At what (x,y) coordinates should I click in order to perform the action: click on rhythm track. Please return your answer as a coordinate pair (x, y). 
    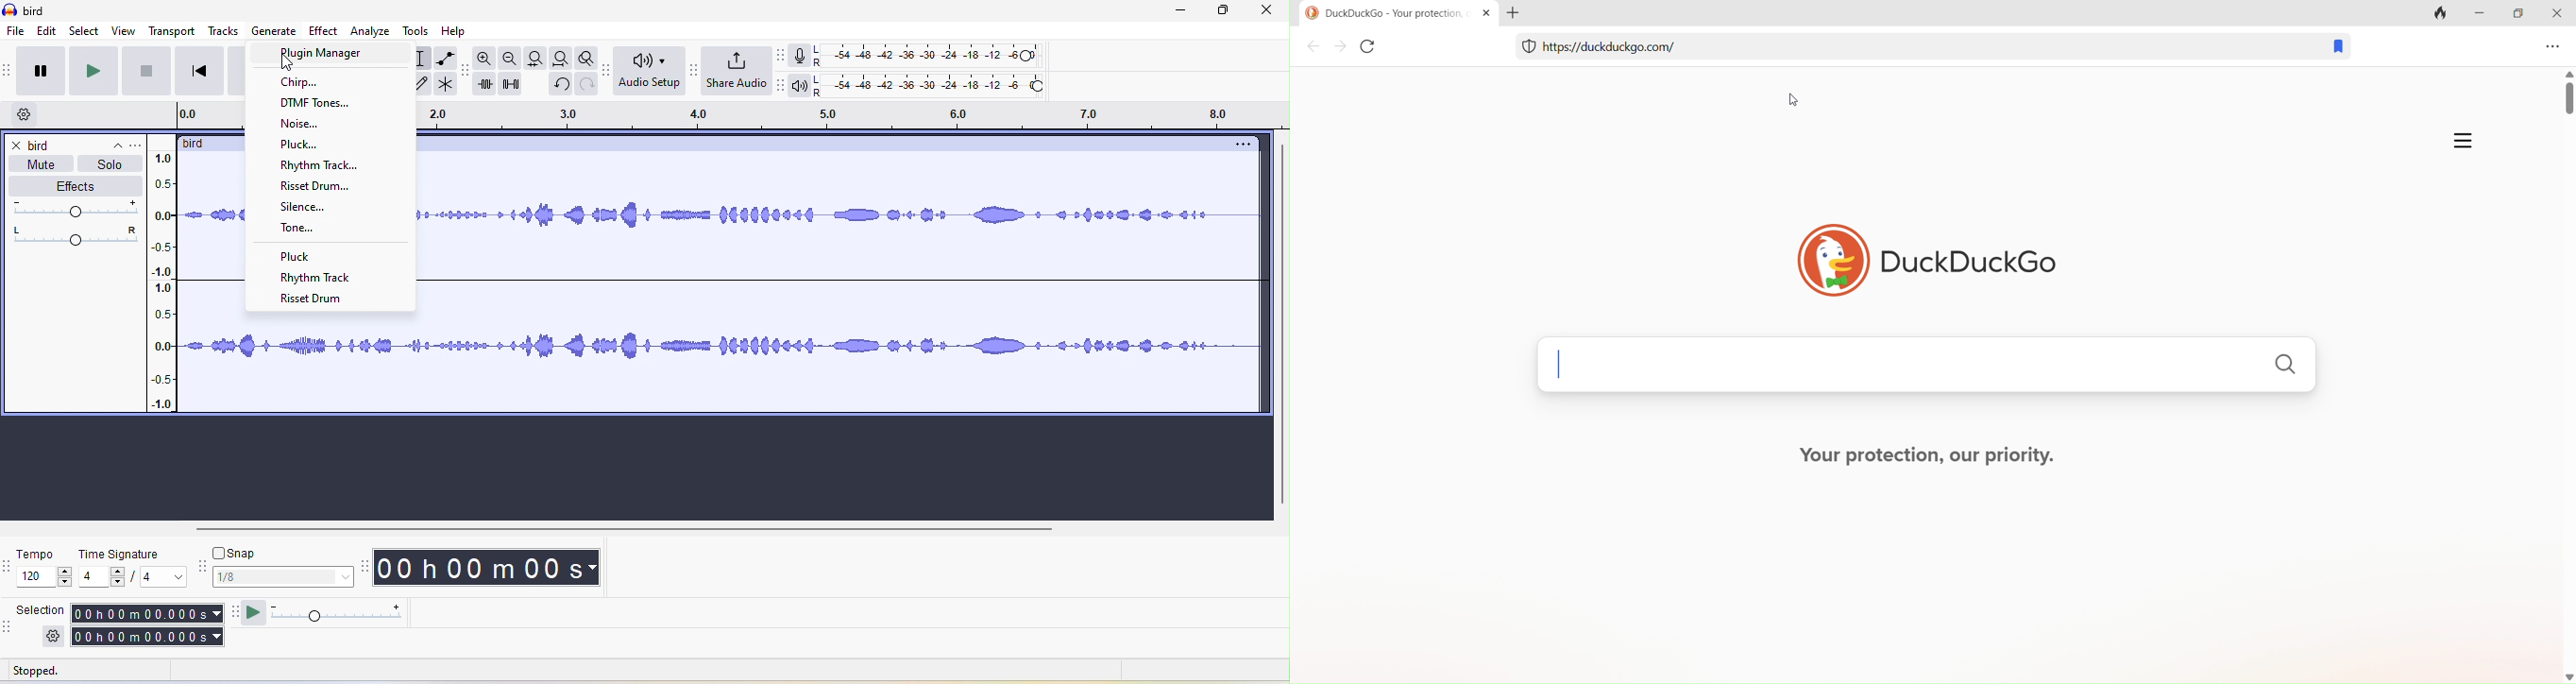
    Looking at the image, I should click on (323, 277).